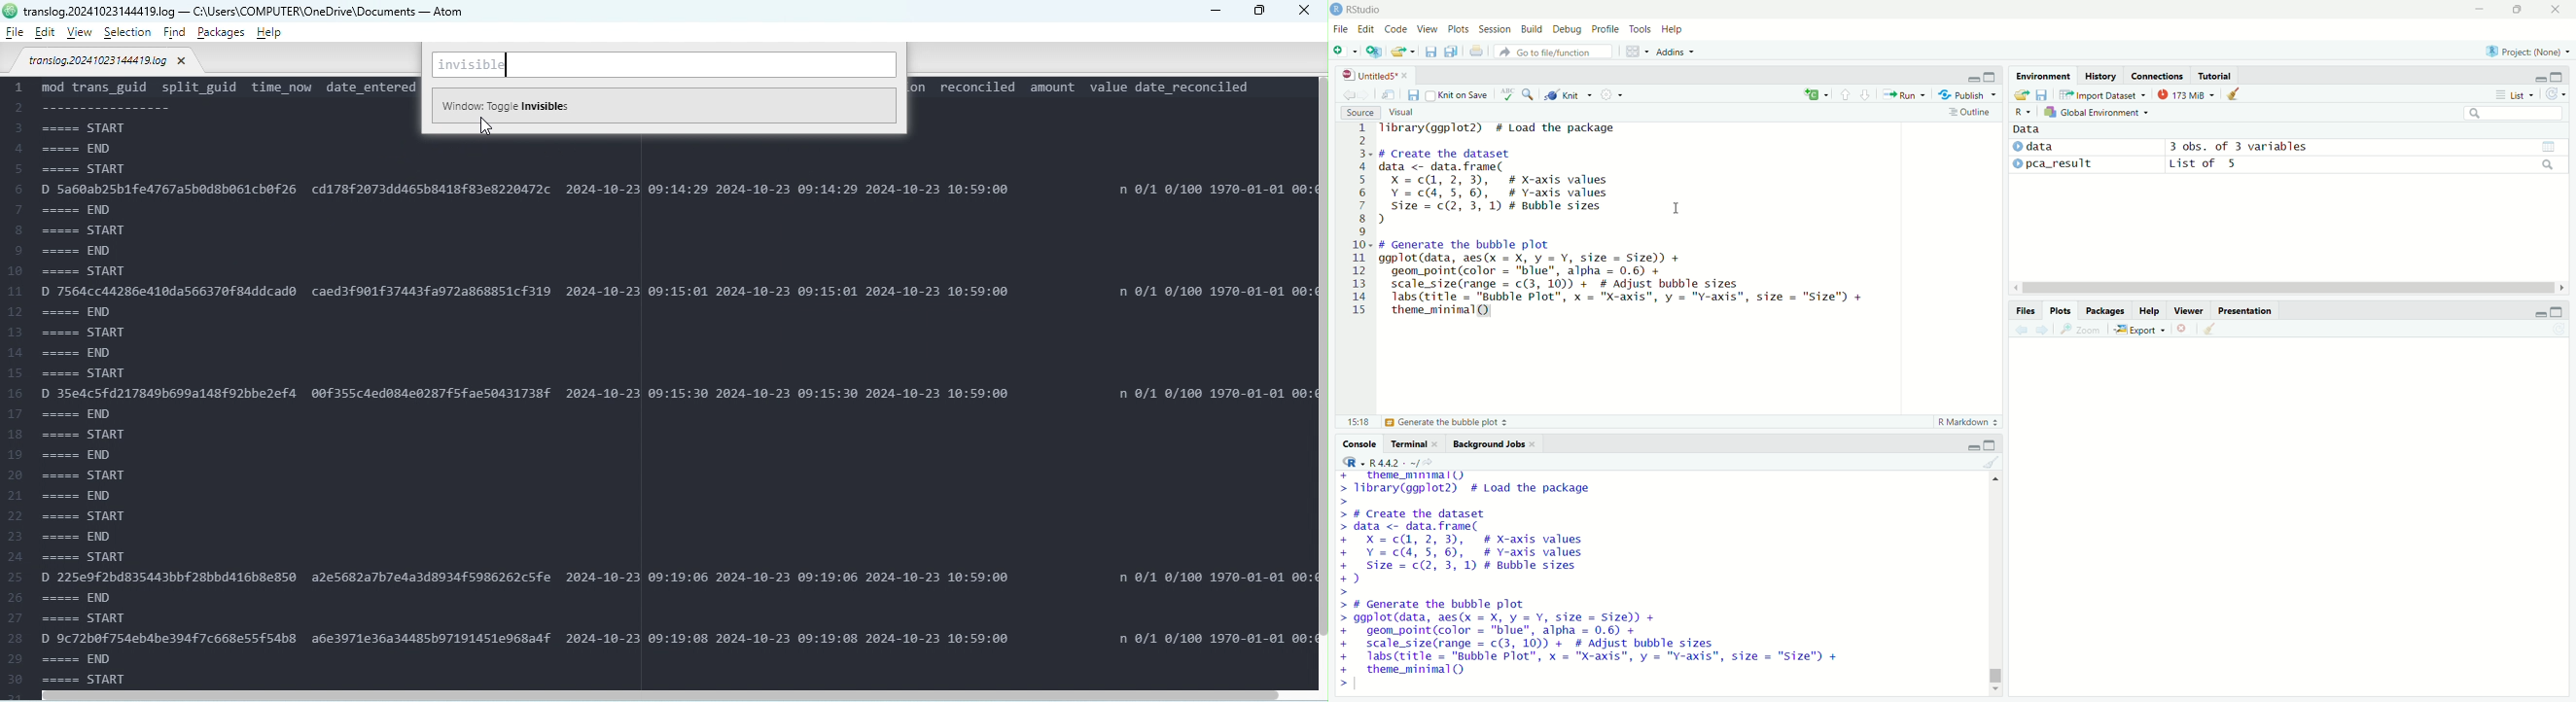  Describe the element at coordinates (1815, 95) in the screenshot. I see `language select` at that location.